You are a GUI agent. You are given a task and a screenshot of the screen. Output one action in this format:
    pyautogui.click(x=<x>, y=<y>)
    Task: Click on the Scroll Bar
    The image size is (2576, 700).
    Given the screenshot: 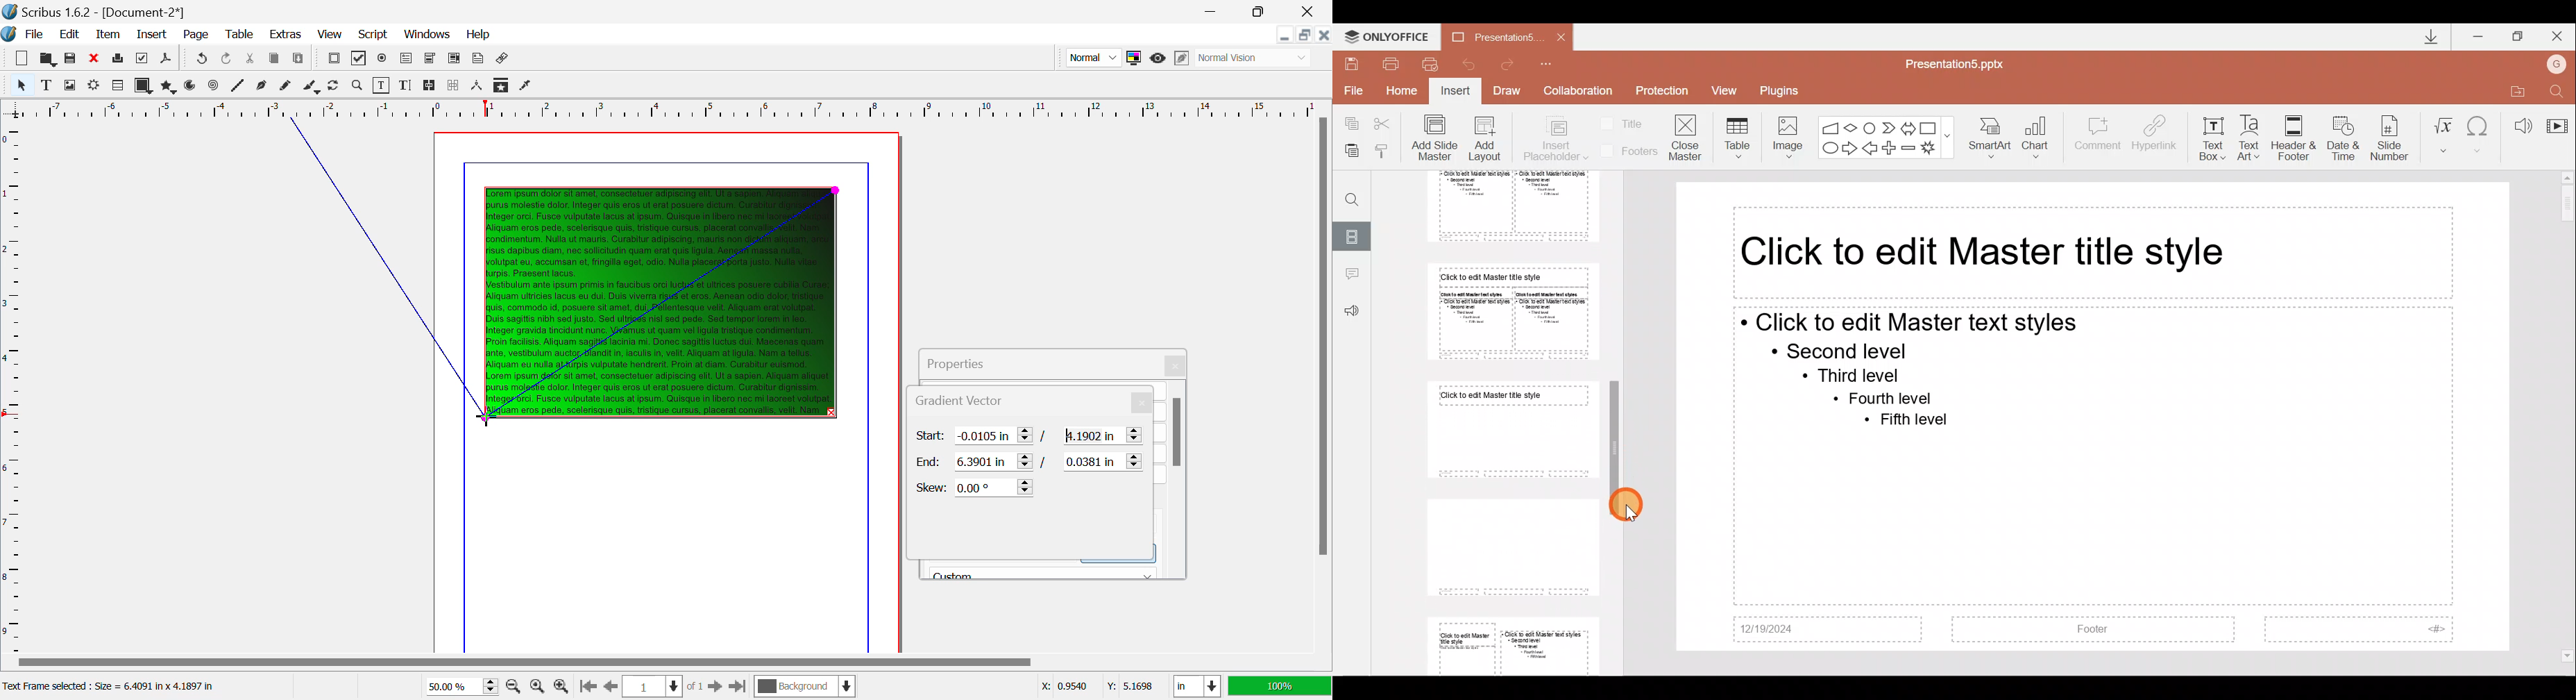 What is the action you would take?
    pyautogui.click(x=1323, y=383)
    